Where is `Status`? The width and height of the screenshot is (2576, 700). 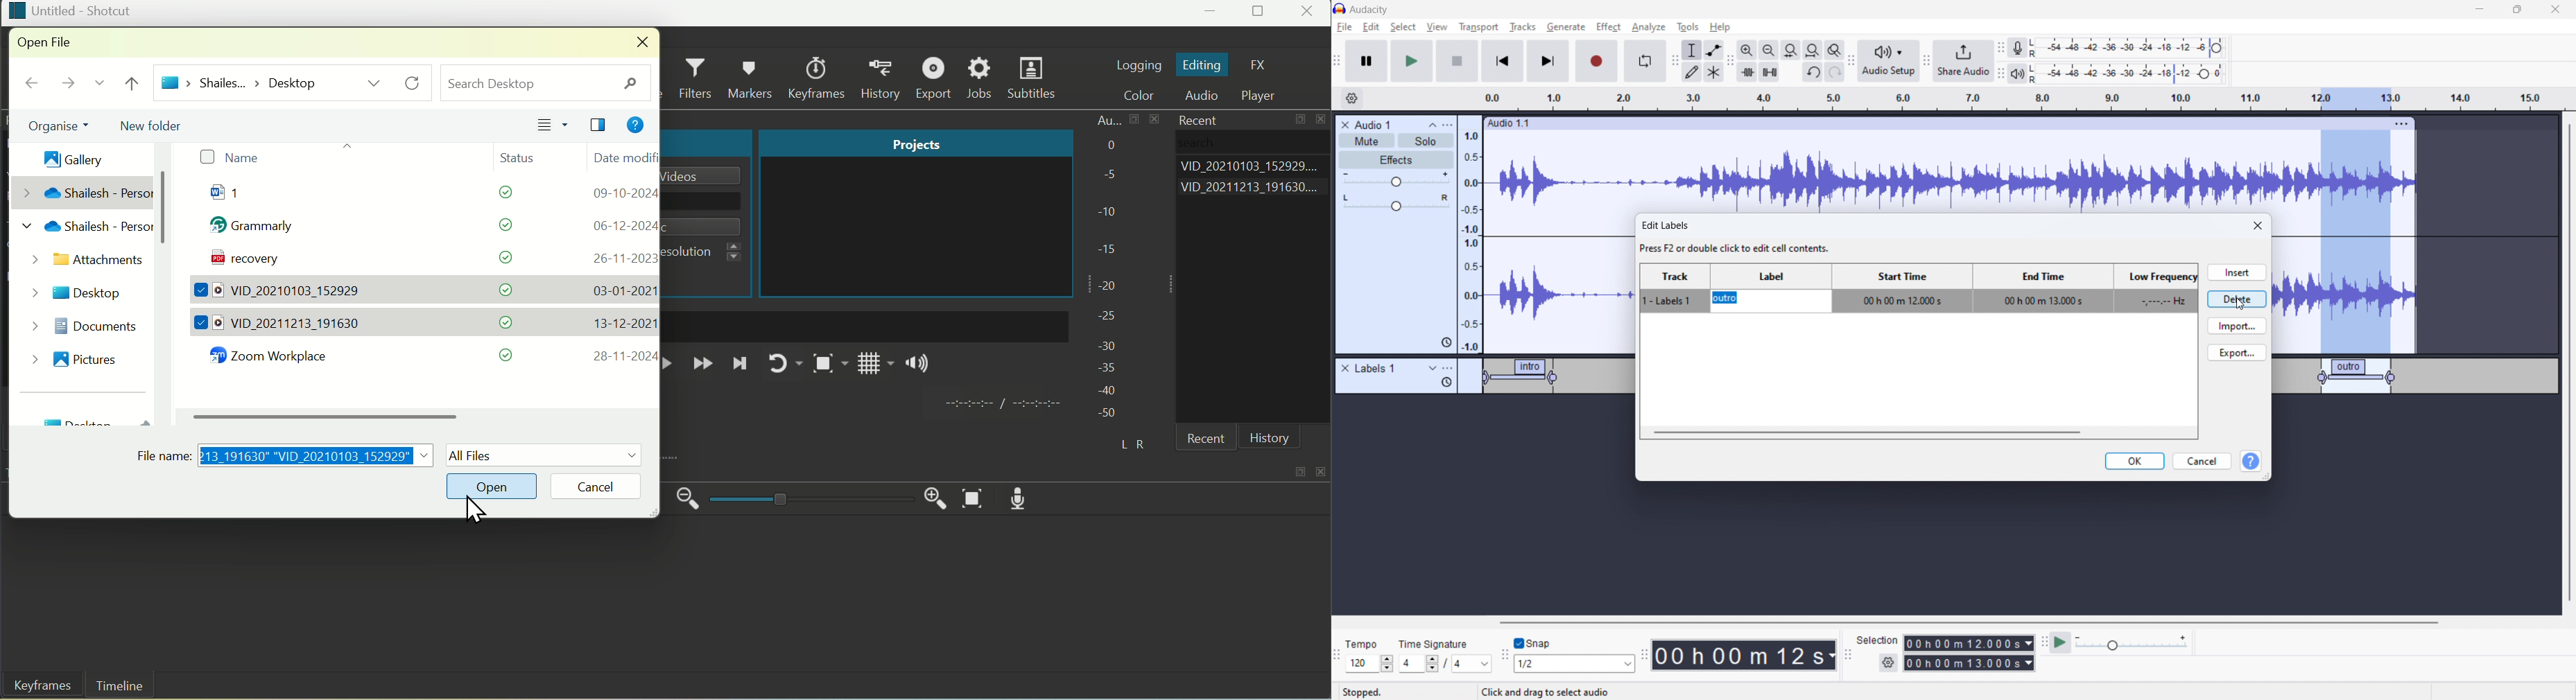 Status is located at coordinates (526, 156).